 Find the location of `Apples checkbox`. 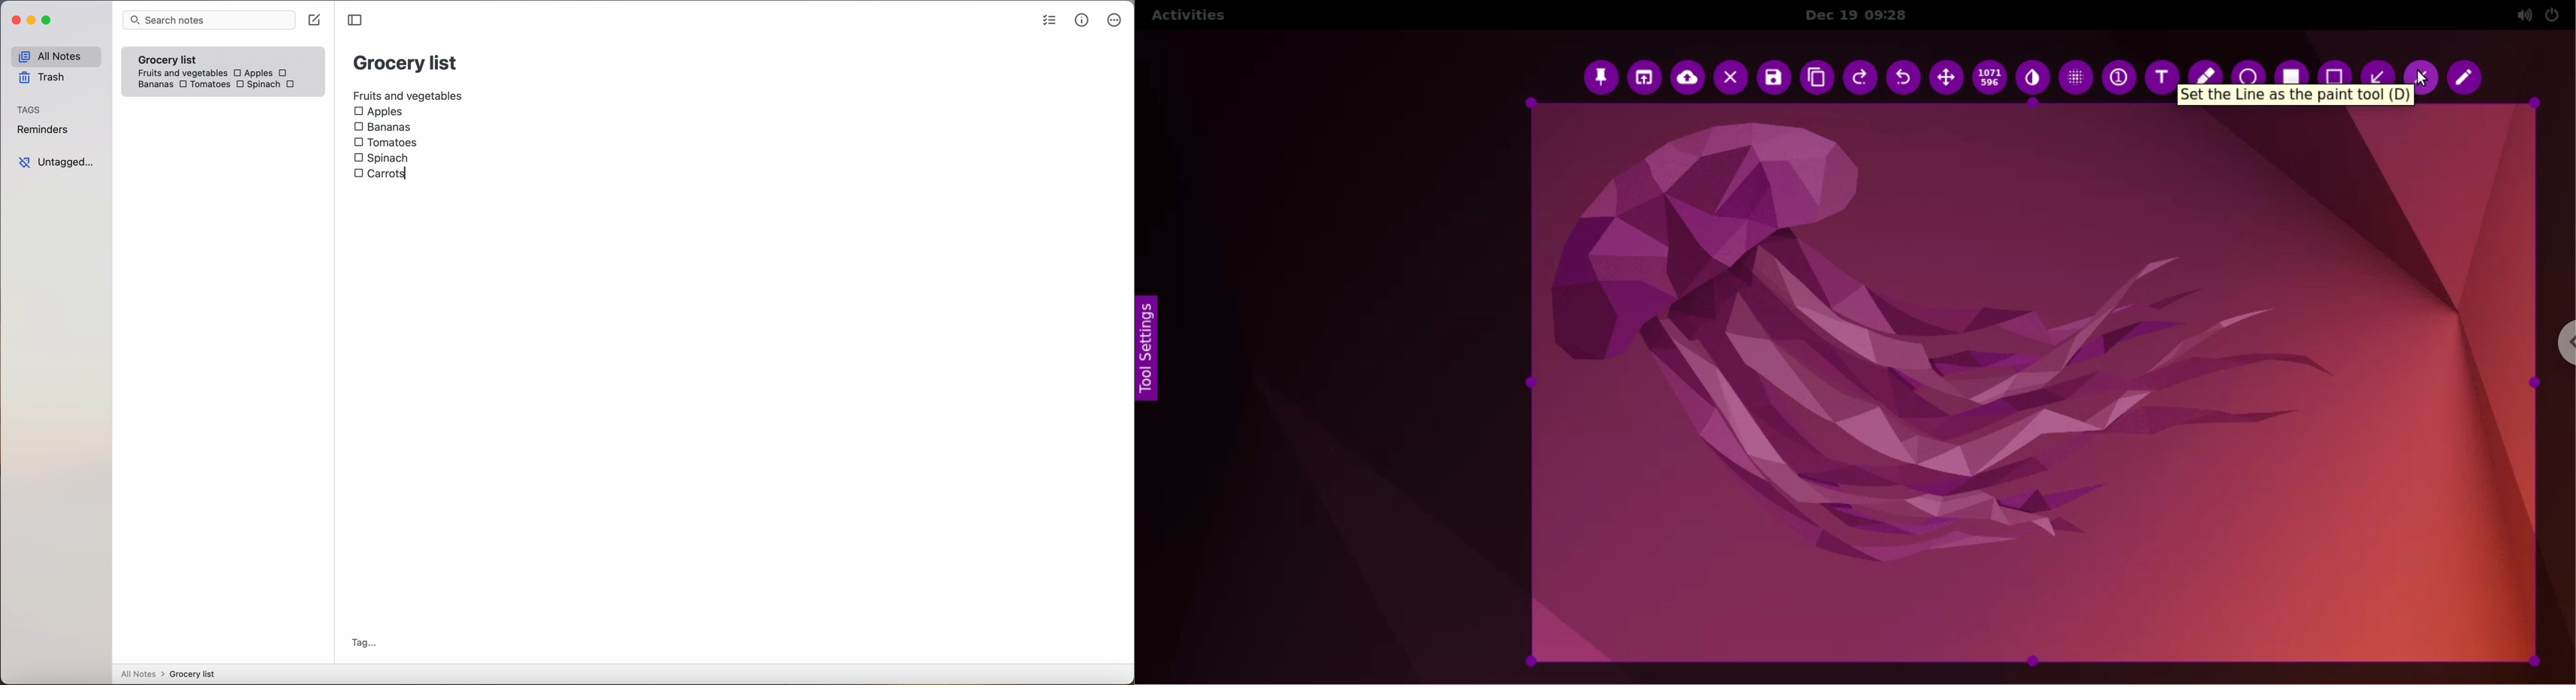

Apples checkbox is located at coordinates (252, 73).